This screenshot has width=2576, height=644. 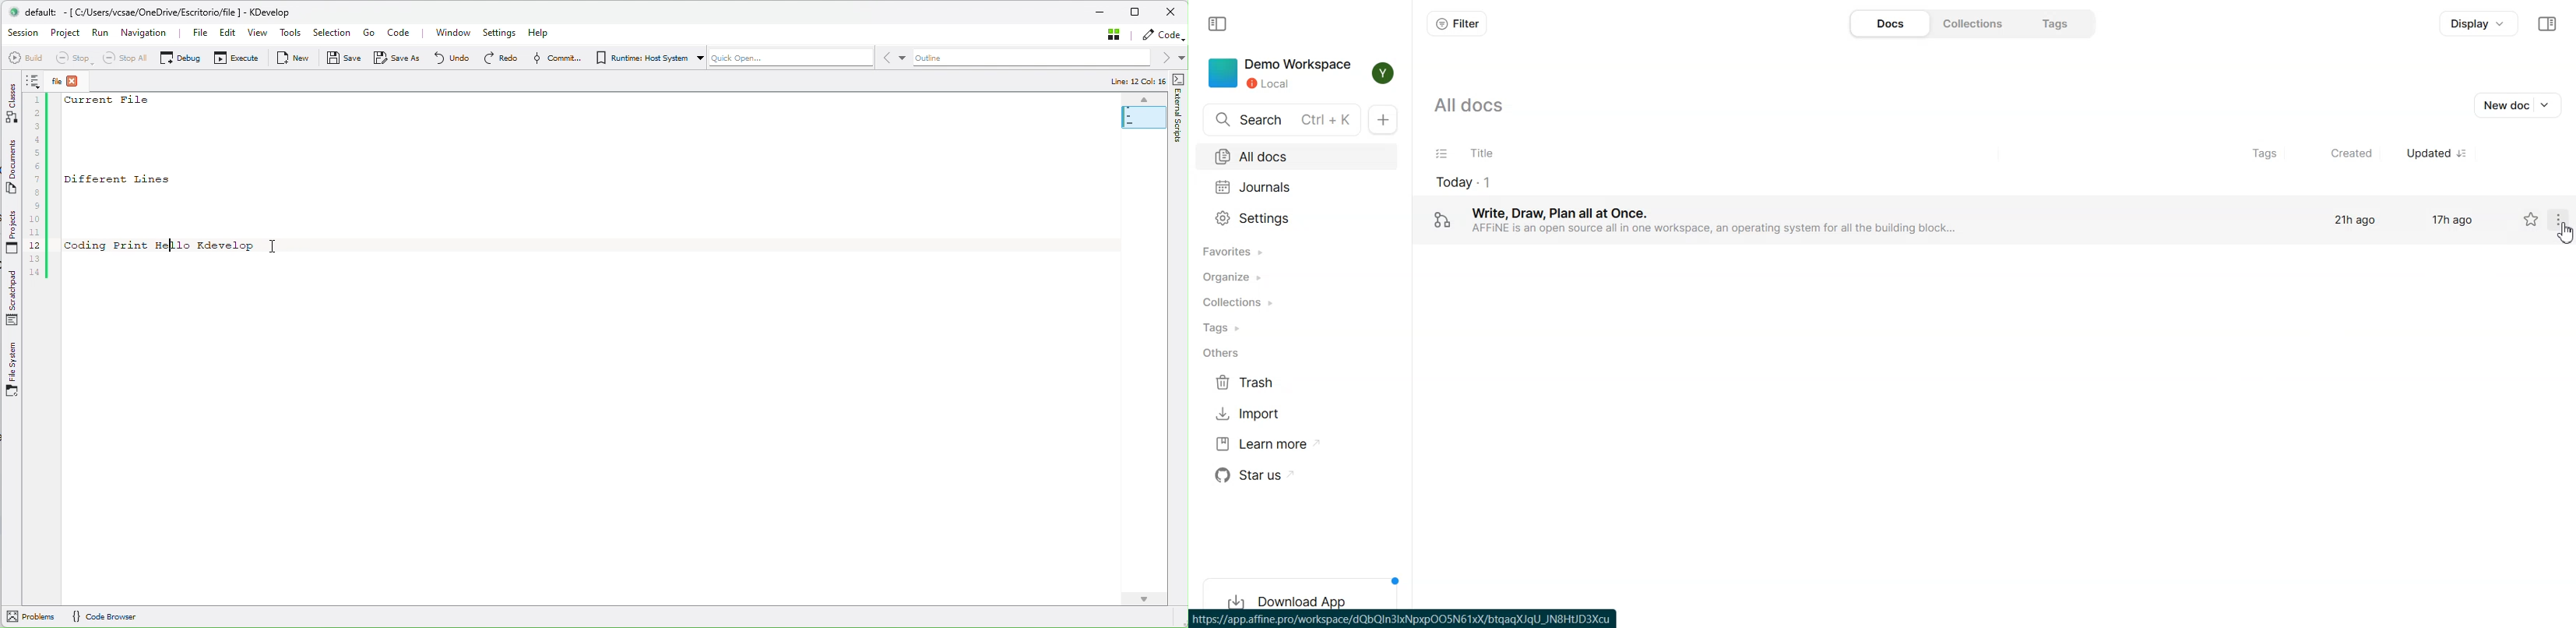 What do you see at coordinates (1298, 444) in the screenshot?
I see `Learn more` at bounding box center [1298, 444].